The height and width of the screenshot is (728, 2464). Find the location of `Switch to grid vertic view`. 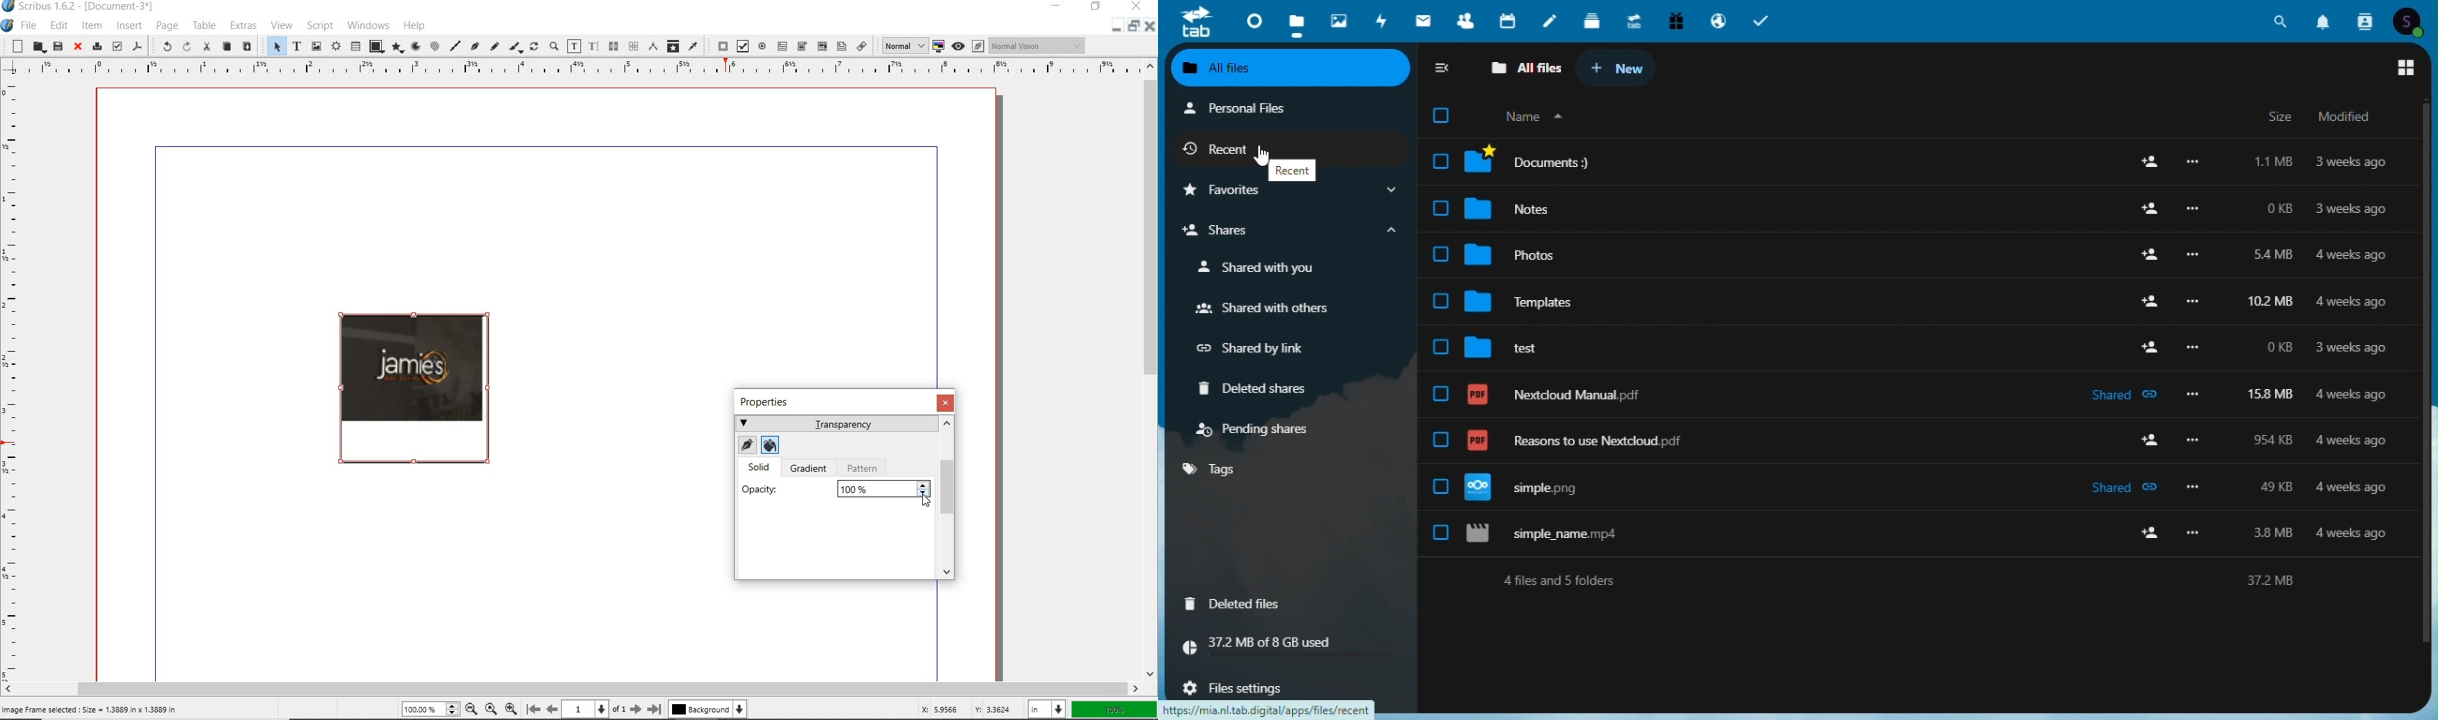

Switch to grid vertic view is located at coordinates (2403, 70).